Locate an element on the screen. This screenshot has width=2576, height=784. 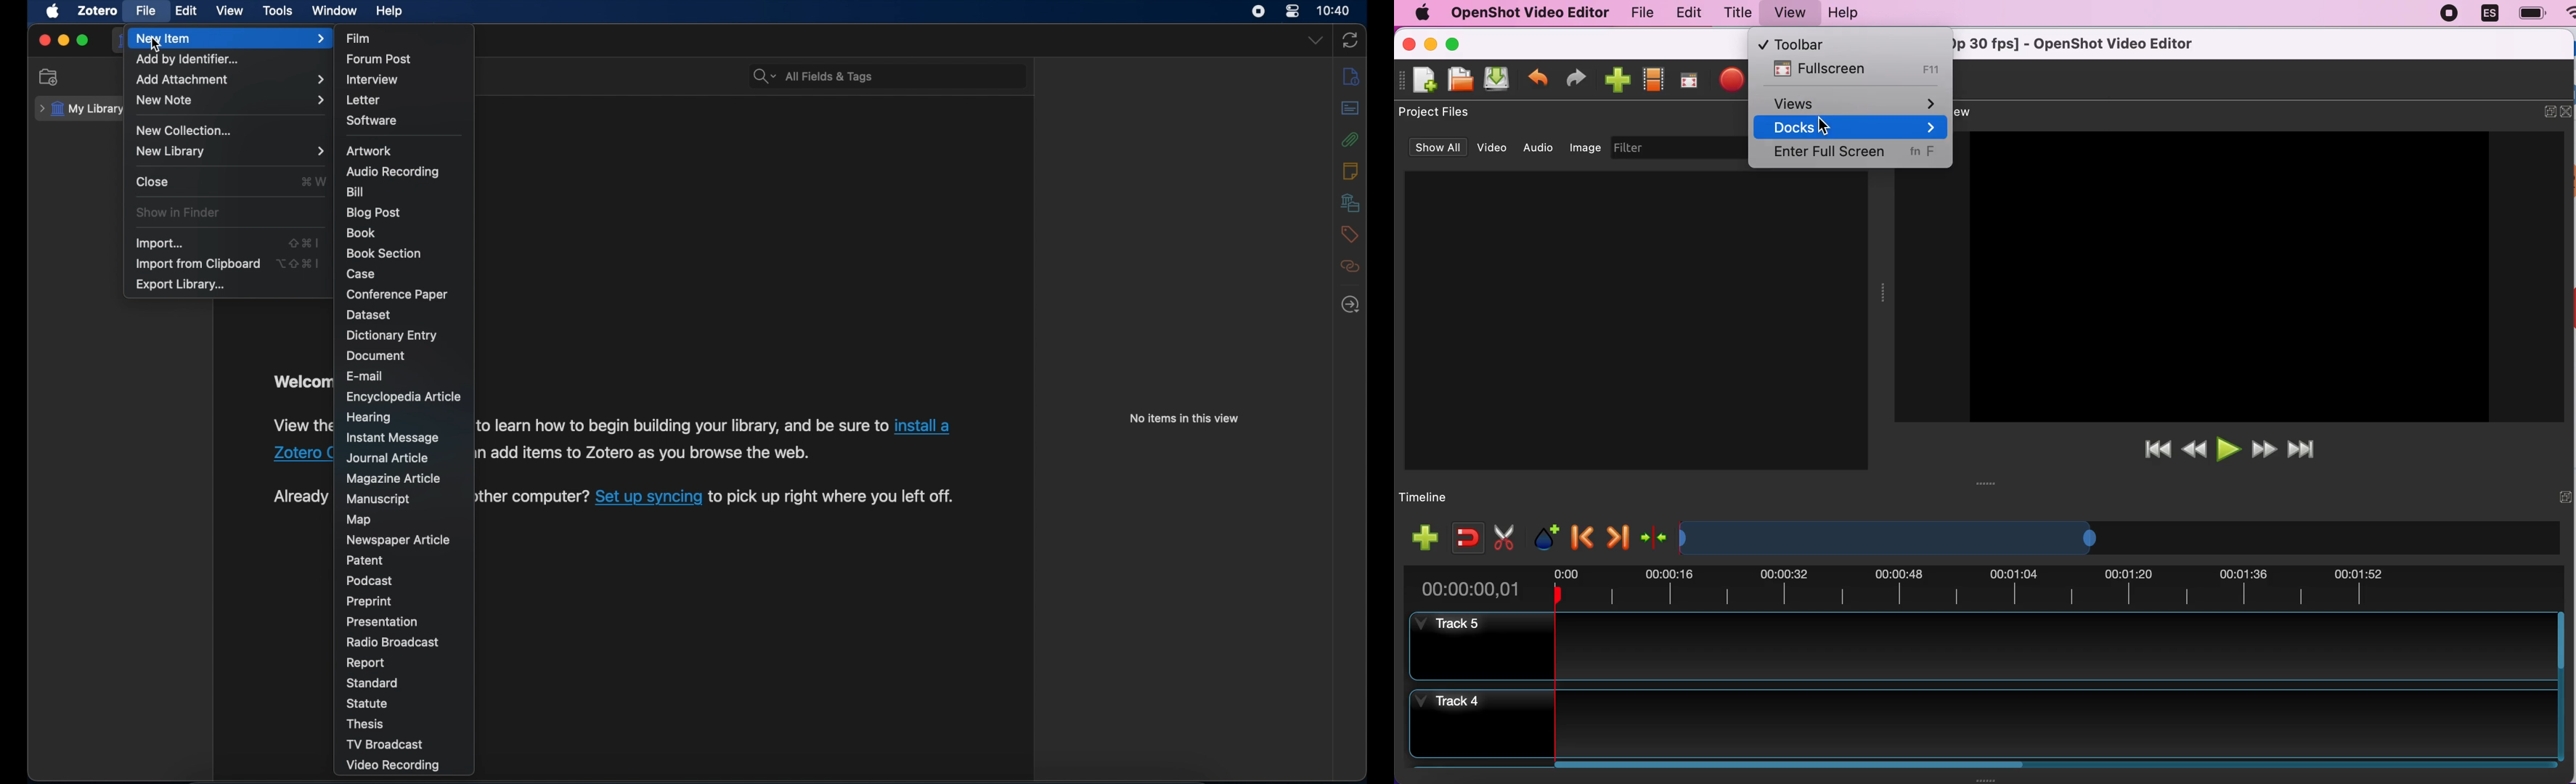
Already is located at coordinates (295, 497).